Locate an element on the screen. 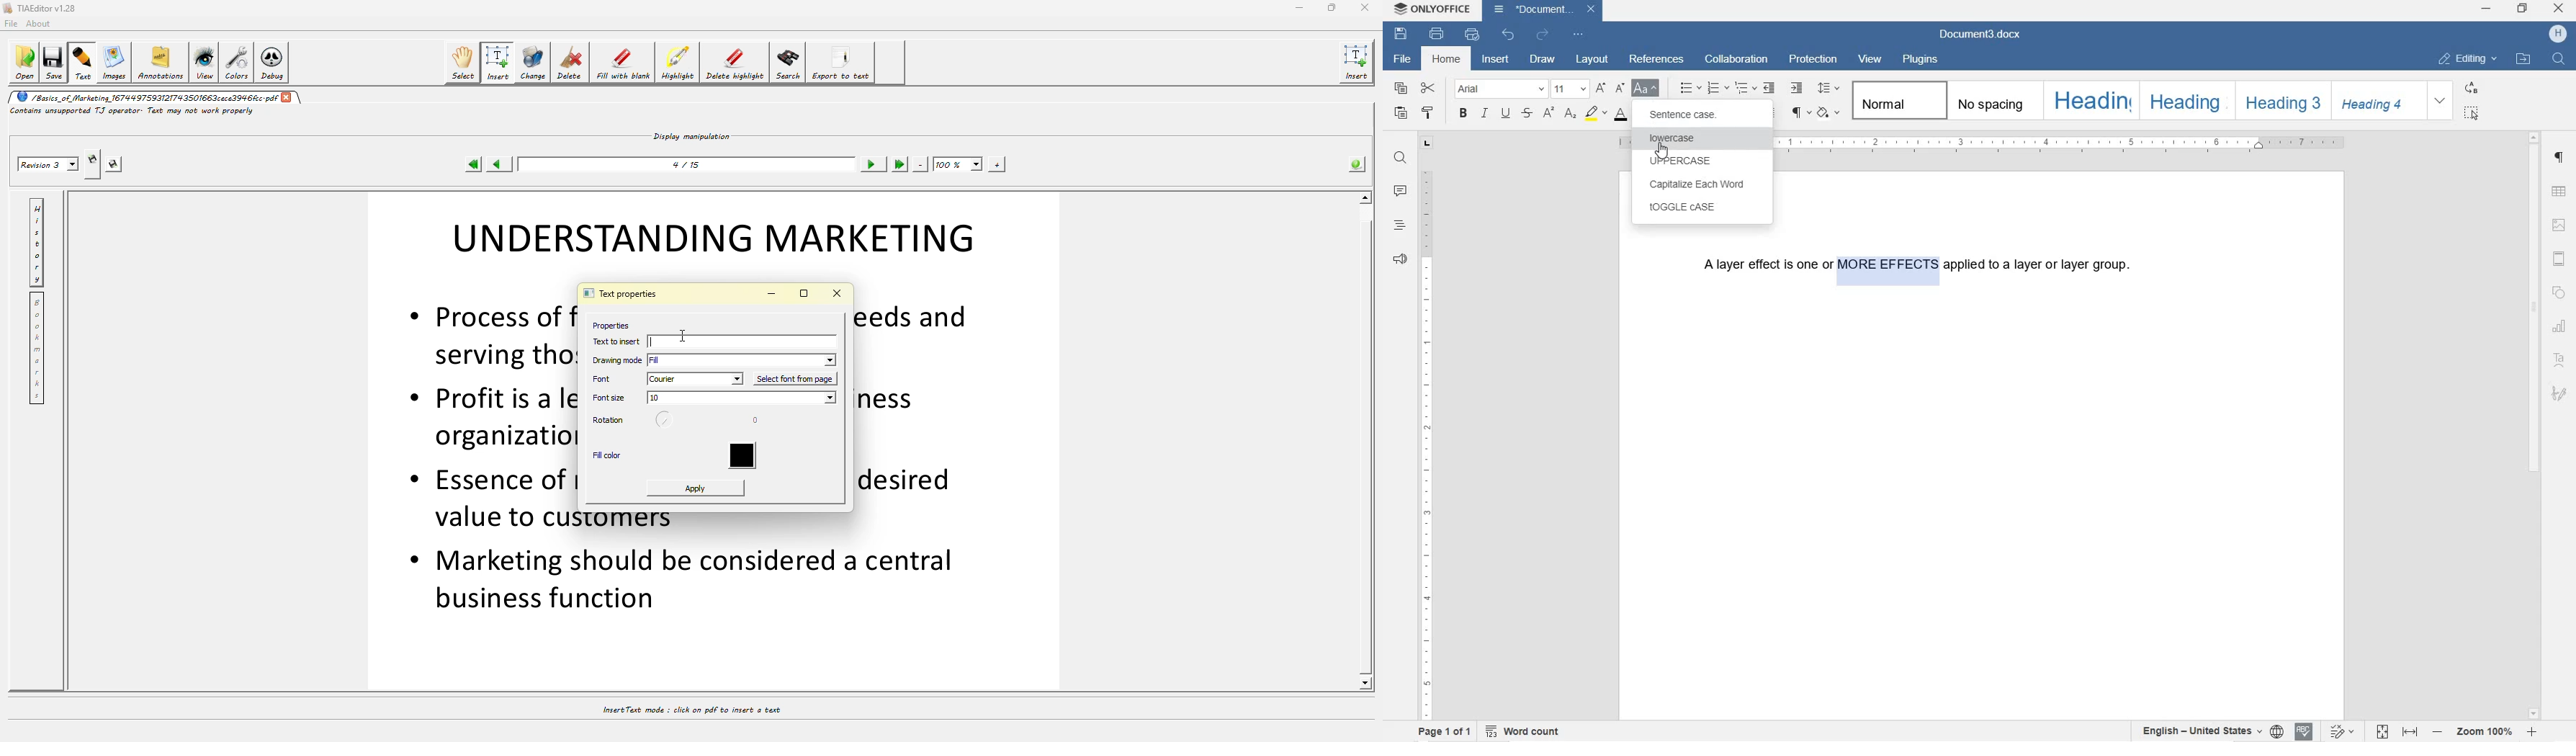  VIEW is located at coordinates (1870, 60).